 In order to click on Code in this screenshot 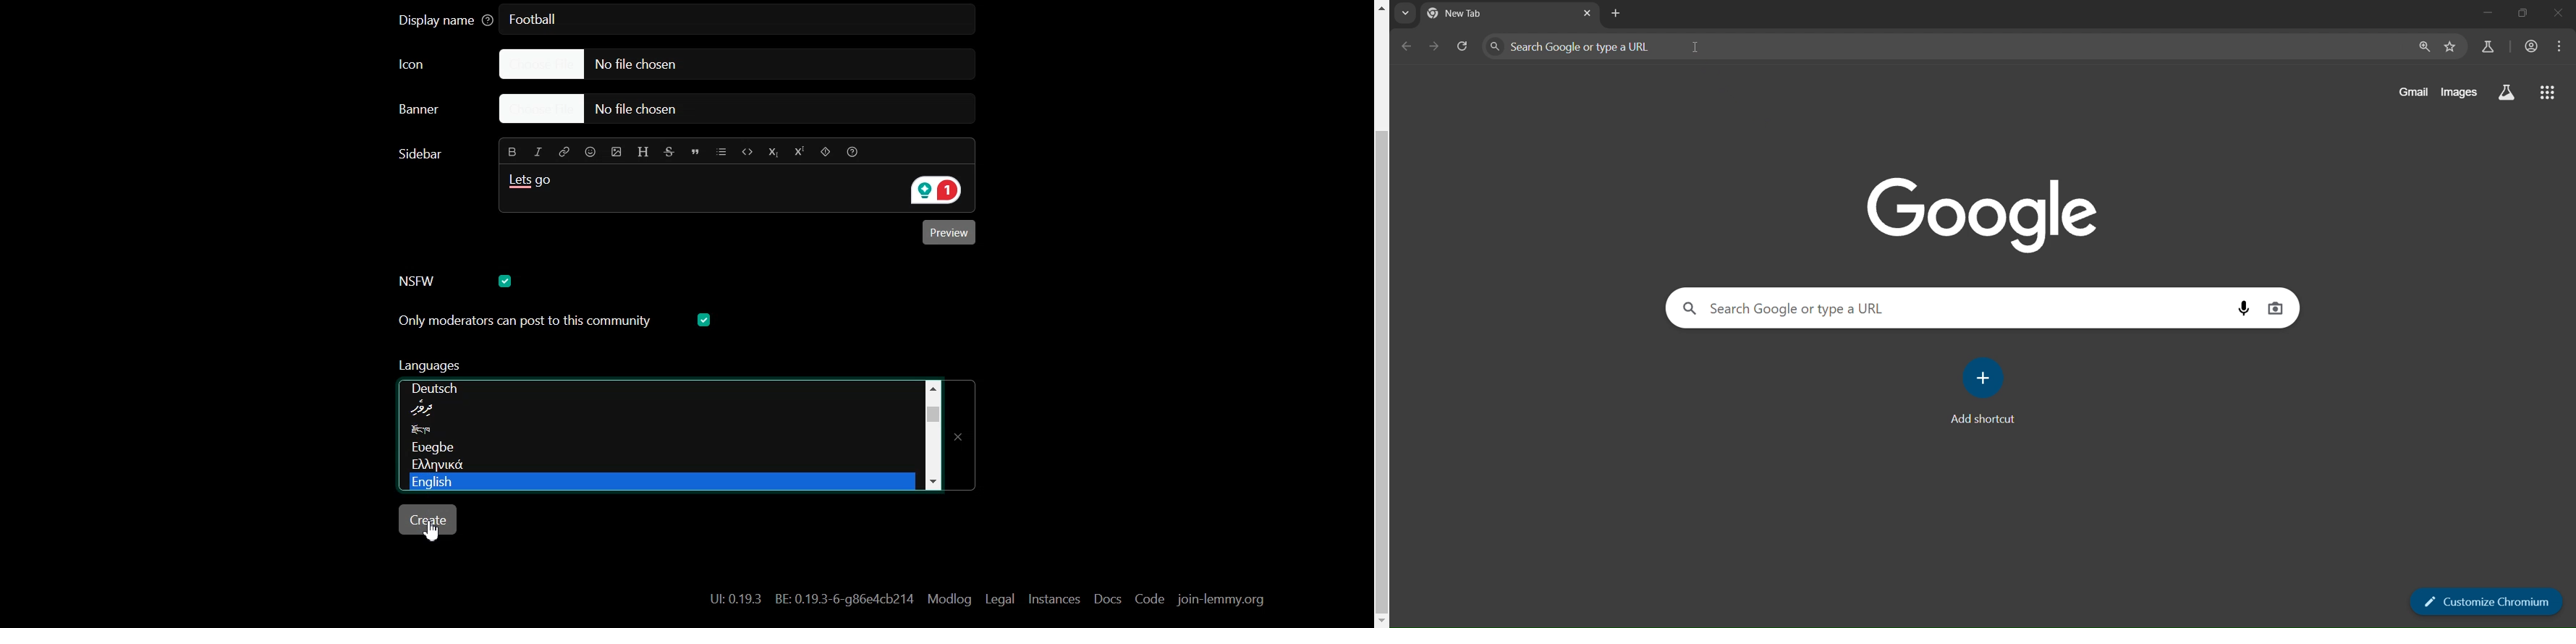, I will do `click(746, 150)`.